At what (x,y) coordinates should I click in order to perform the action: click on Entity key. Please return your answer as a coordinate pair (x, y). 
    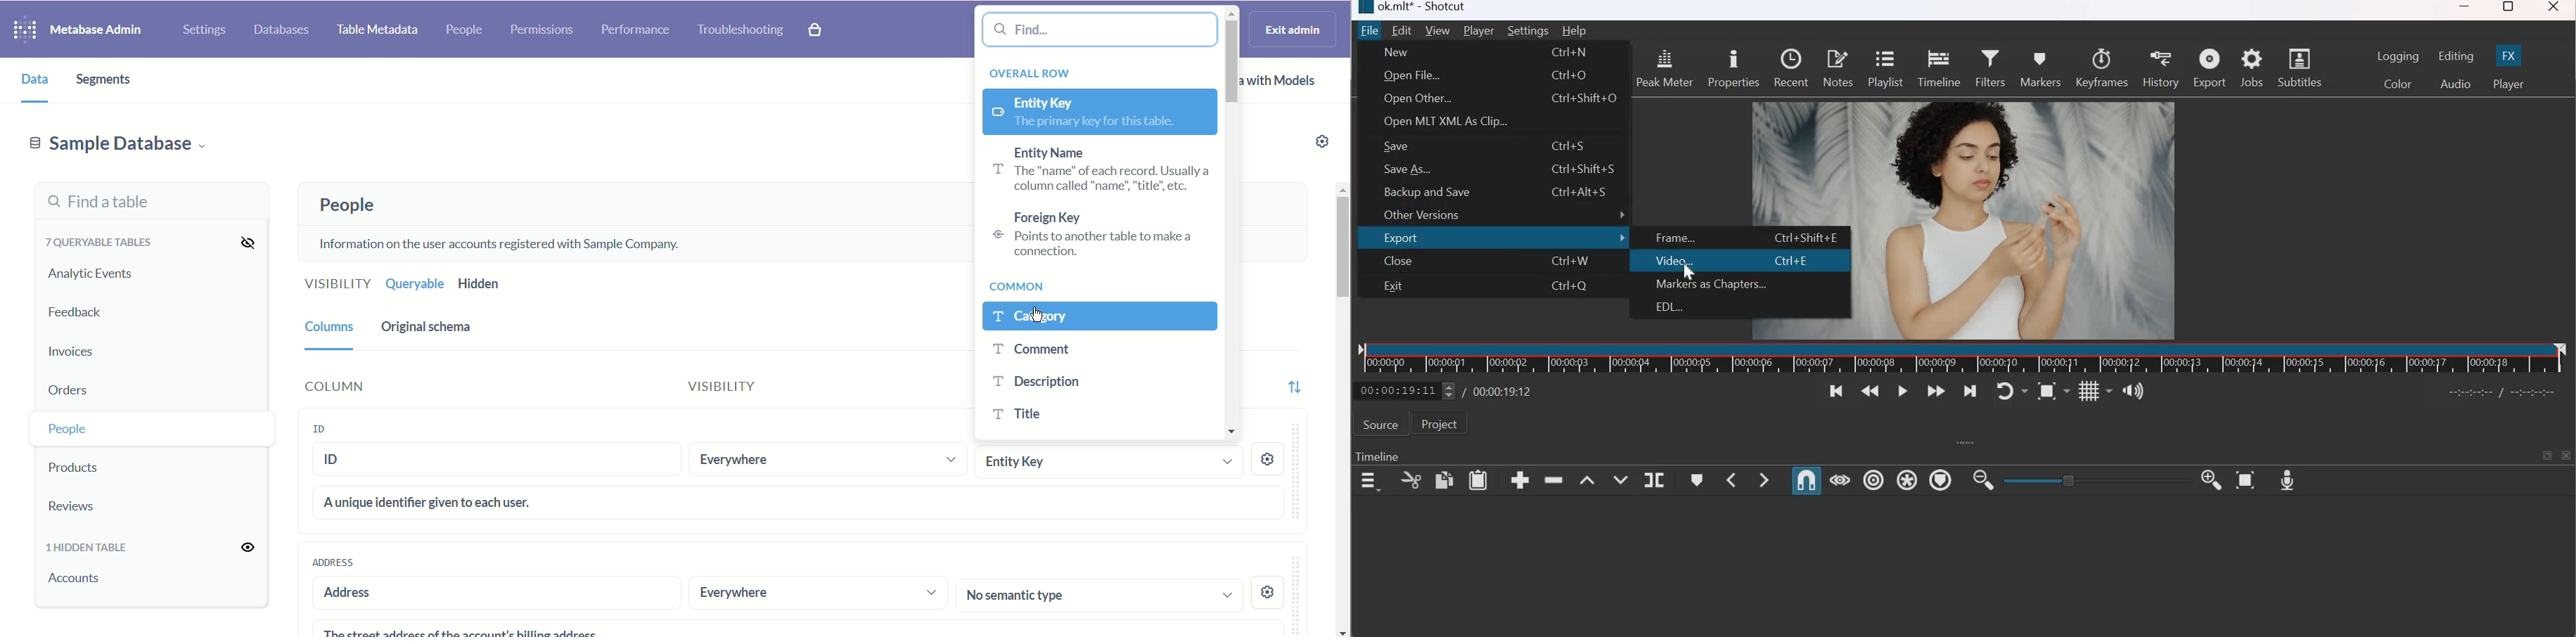
    Looking at the image, I should click on (1107, 461).